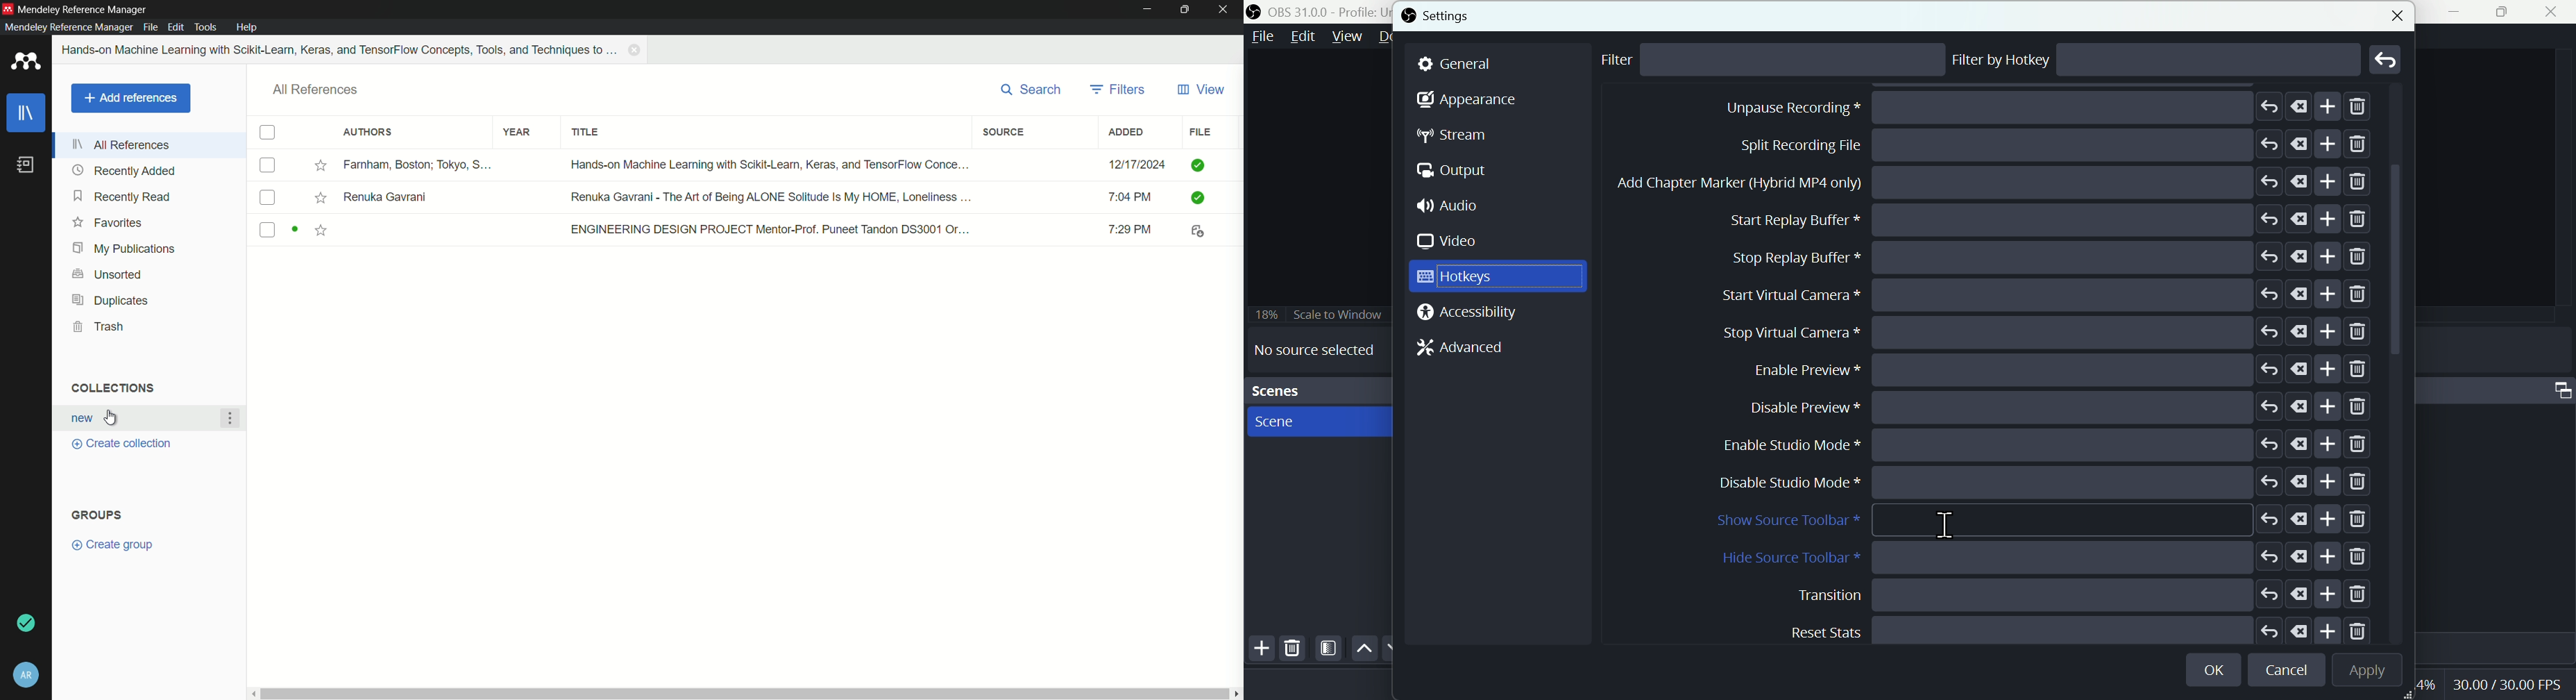  What do you see at coordinates (1329, 649) in the screenshot?
I see `Filter` at bounding box center [1329, 649].